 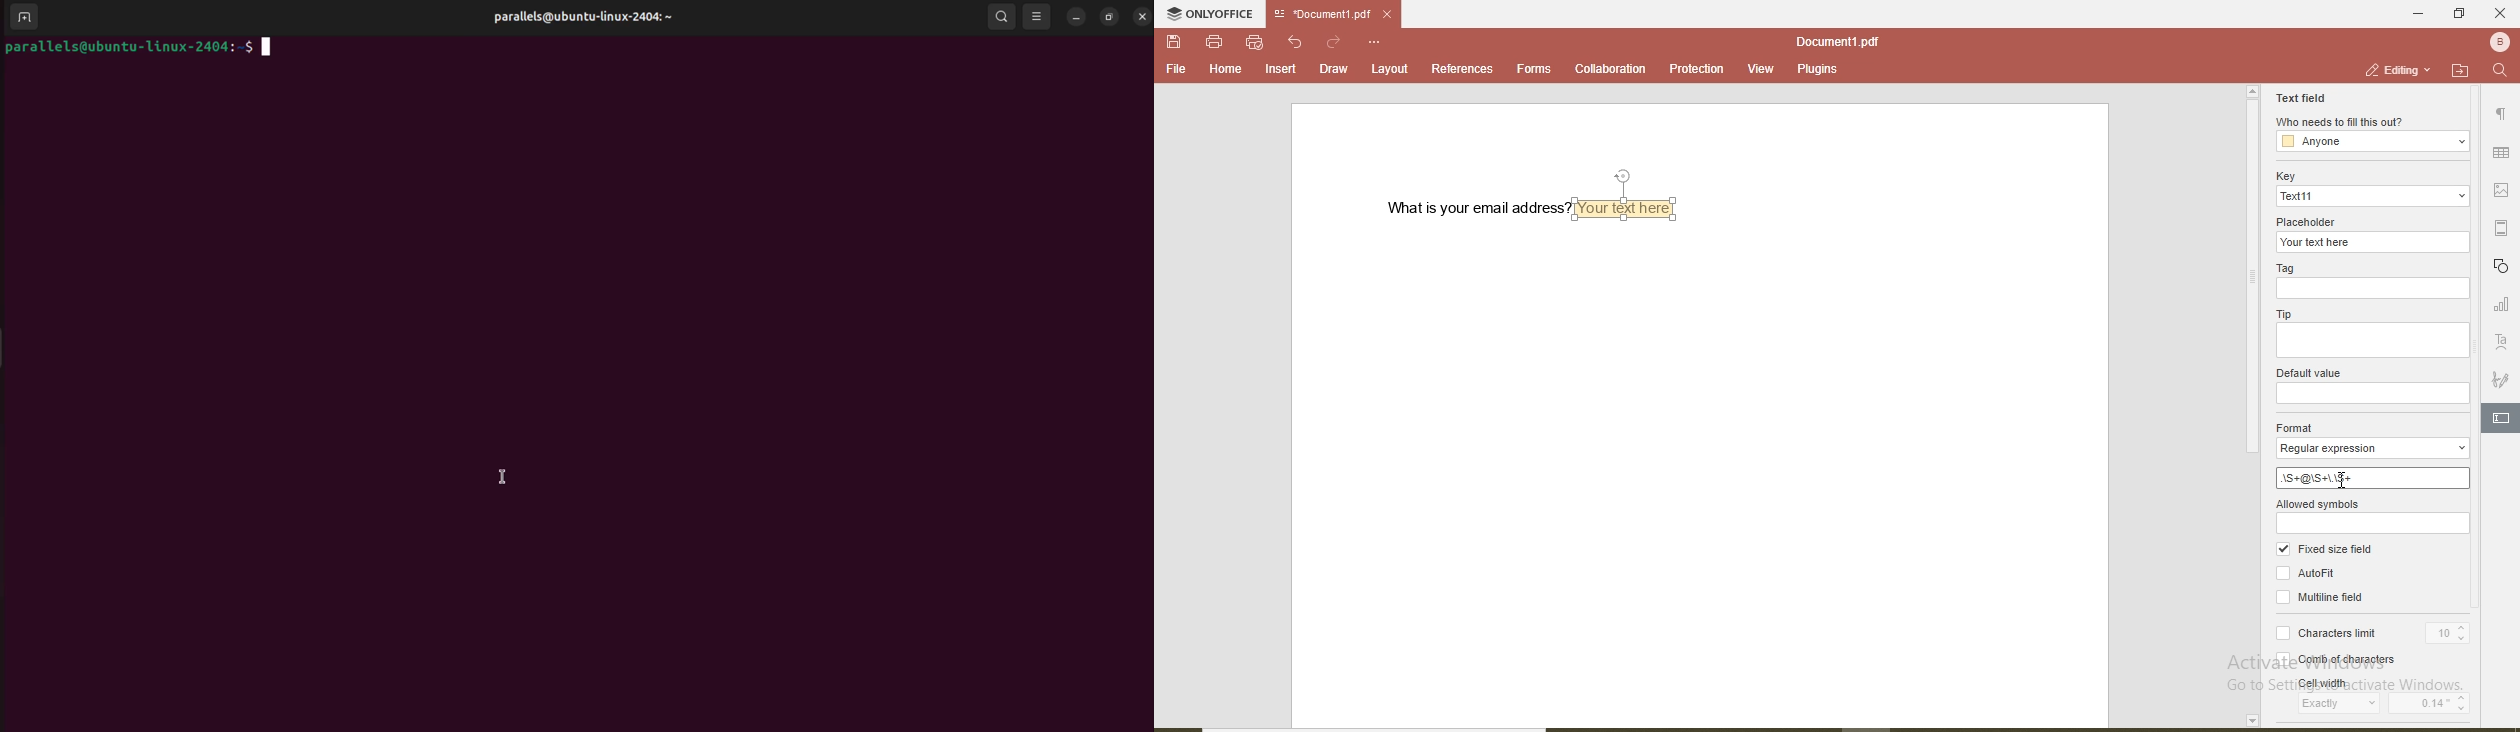 I want to click on 10, so click(x=2448, y=630).